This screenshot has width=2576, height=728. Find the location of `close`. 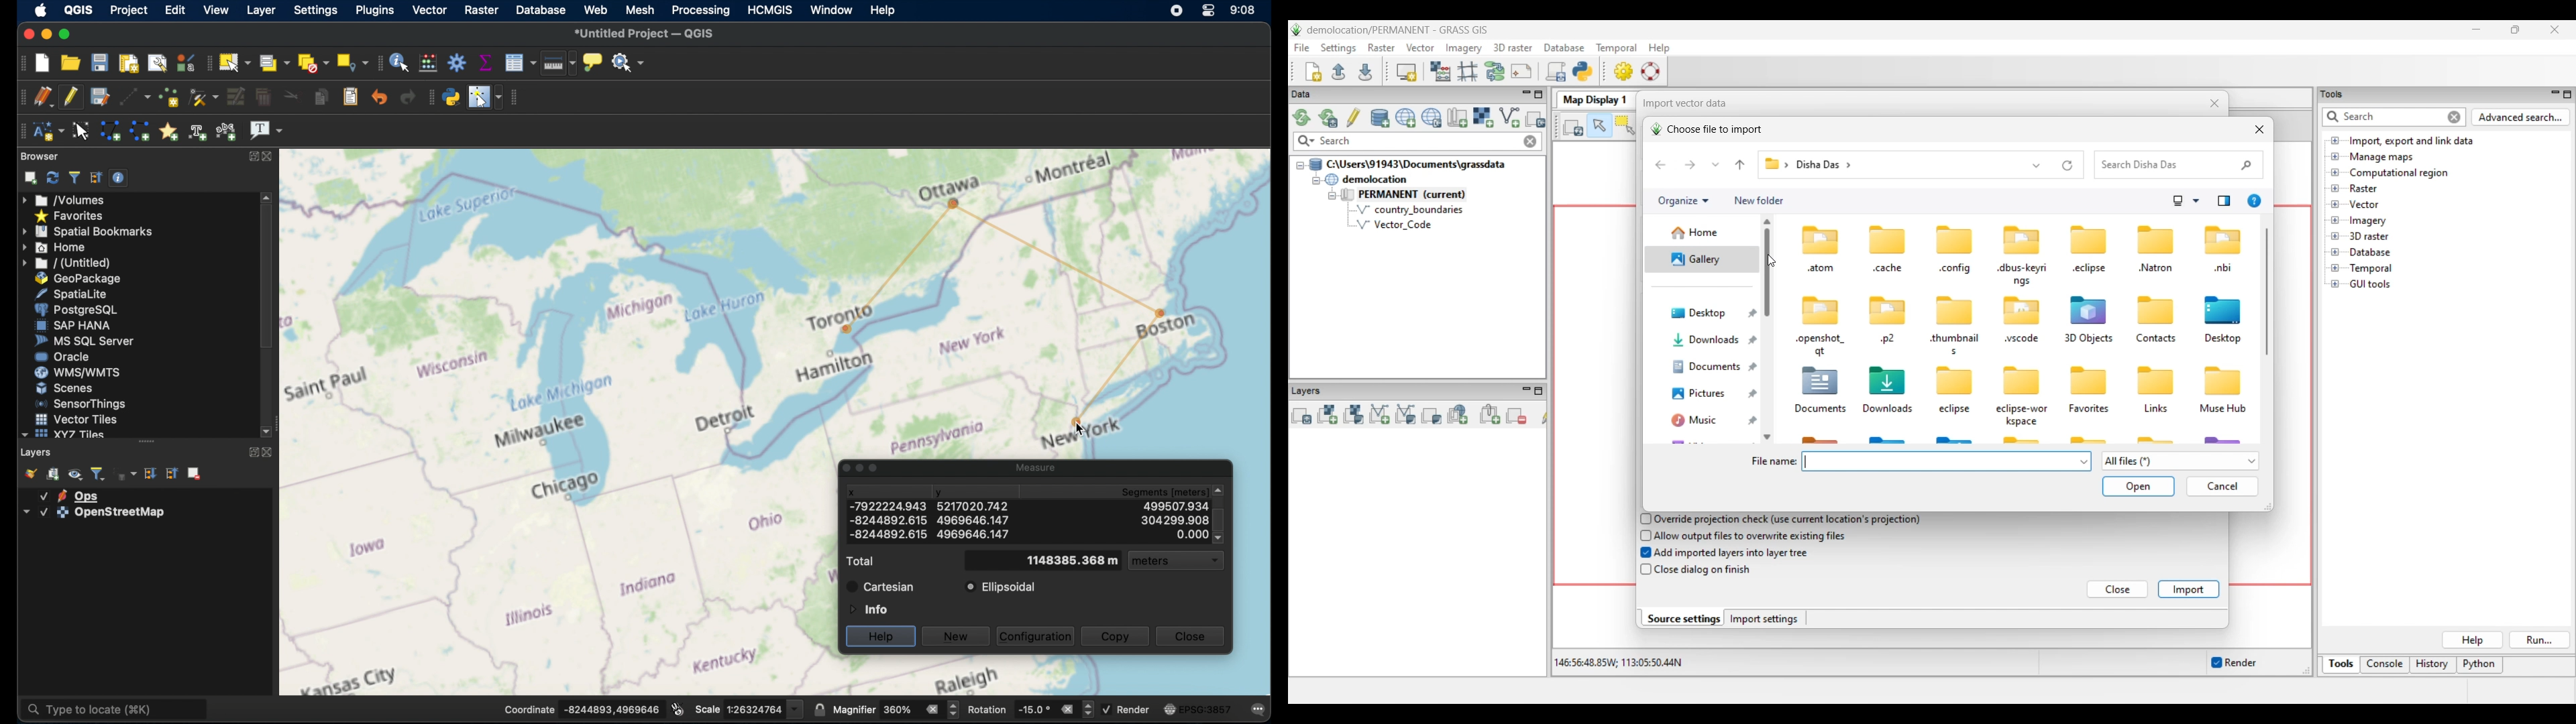

close is located at coordinates (841, 468).